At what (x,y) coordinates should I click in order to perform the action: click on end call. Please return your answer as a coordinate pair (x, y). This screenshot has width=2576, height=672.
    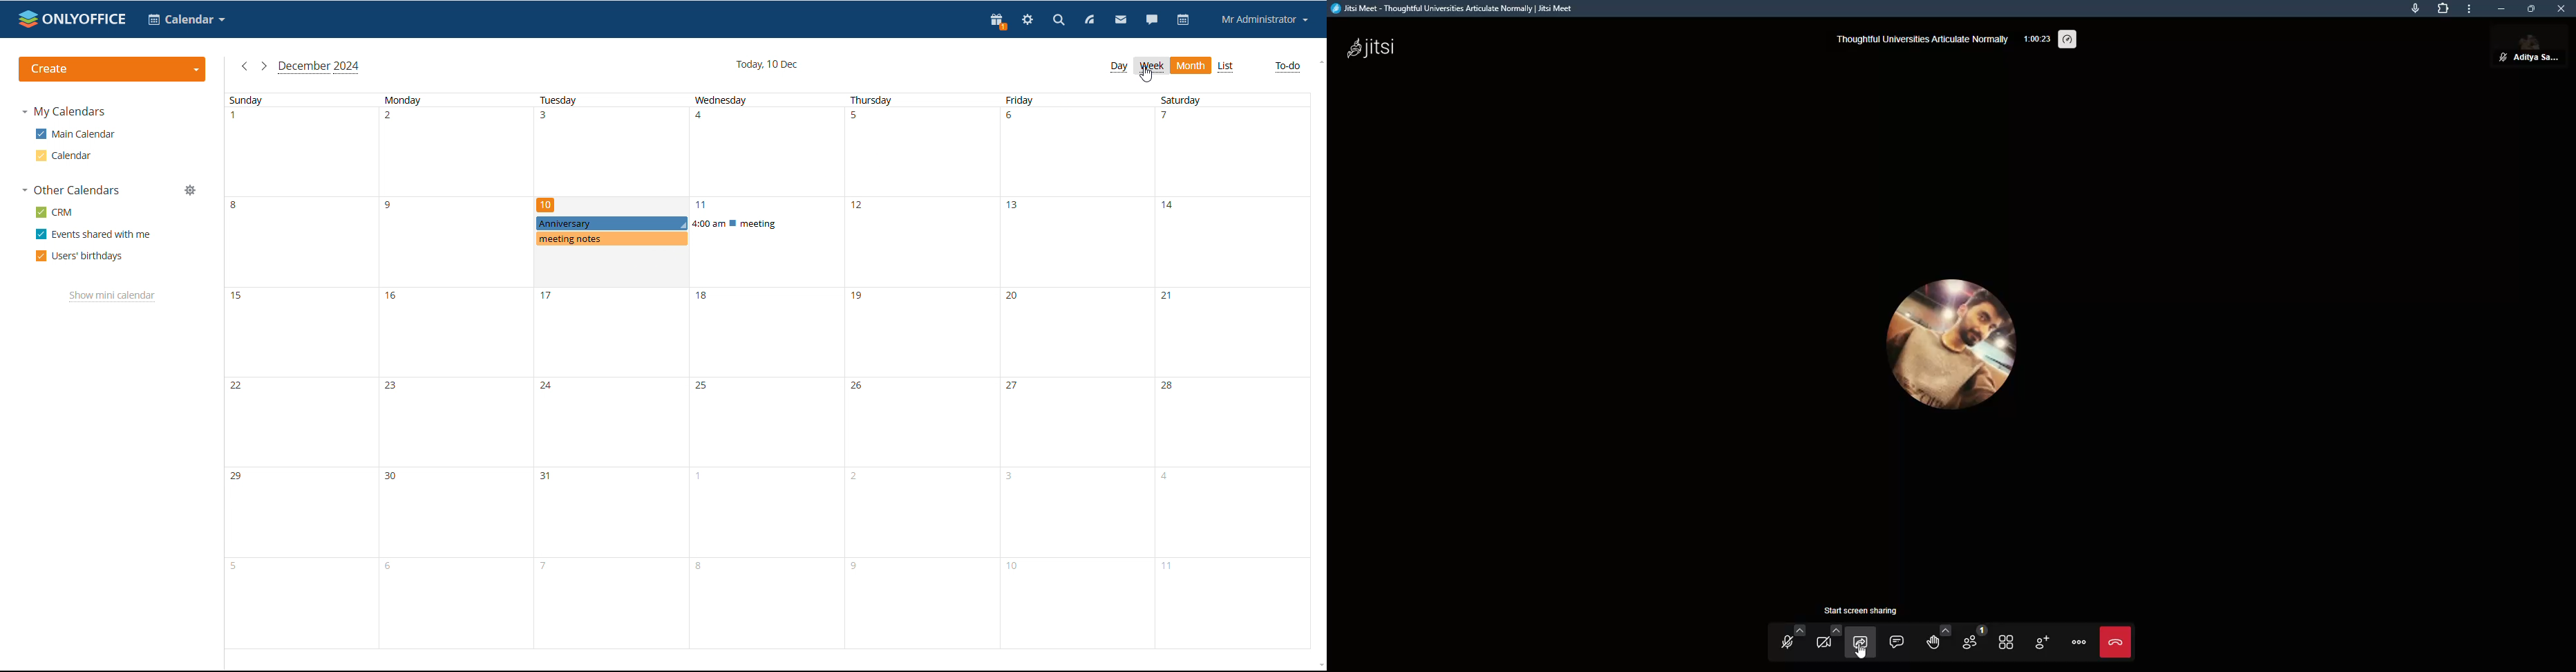
    Looking at the image, I should click on (2119, 642).